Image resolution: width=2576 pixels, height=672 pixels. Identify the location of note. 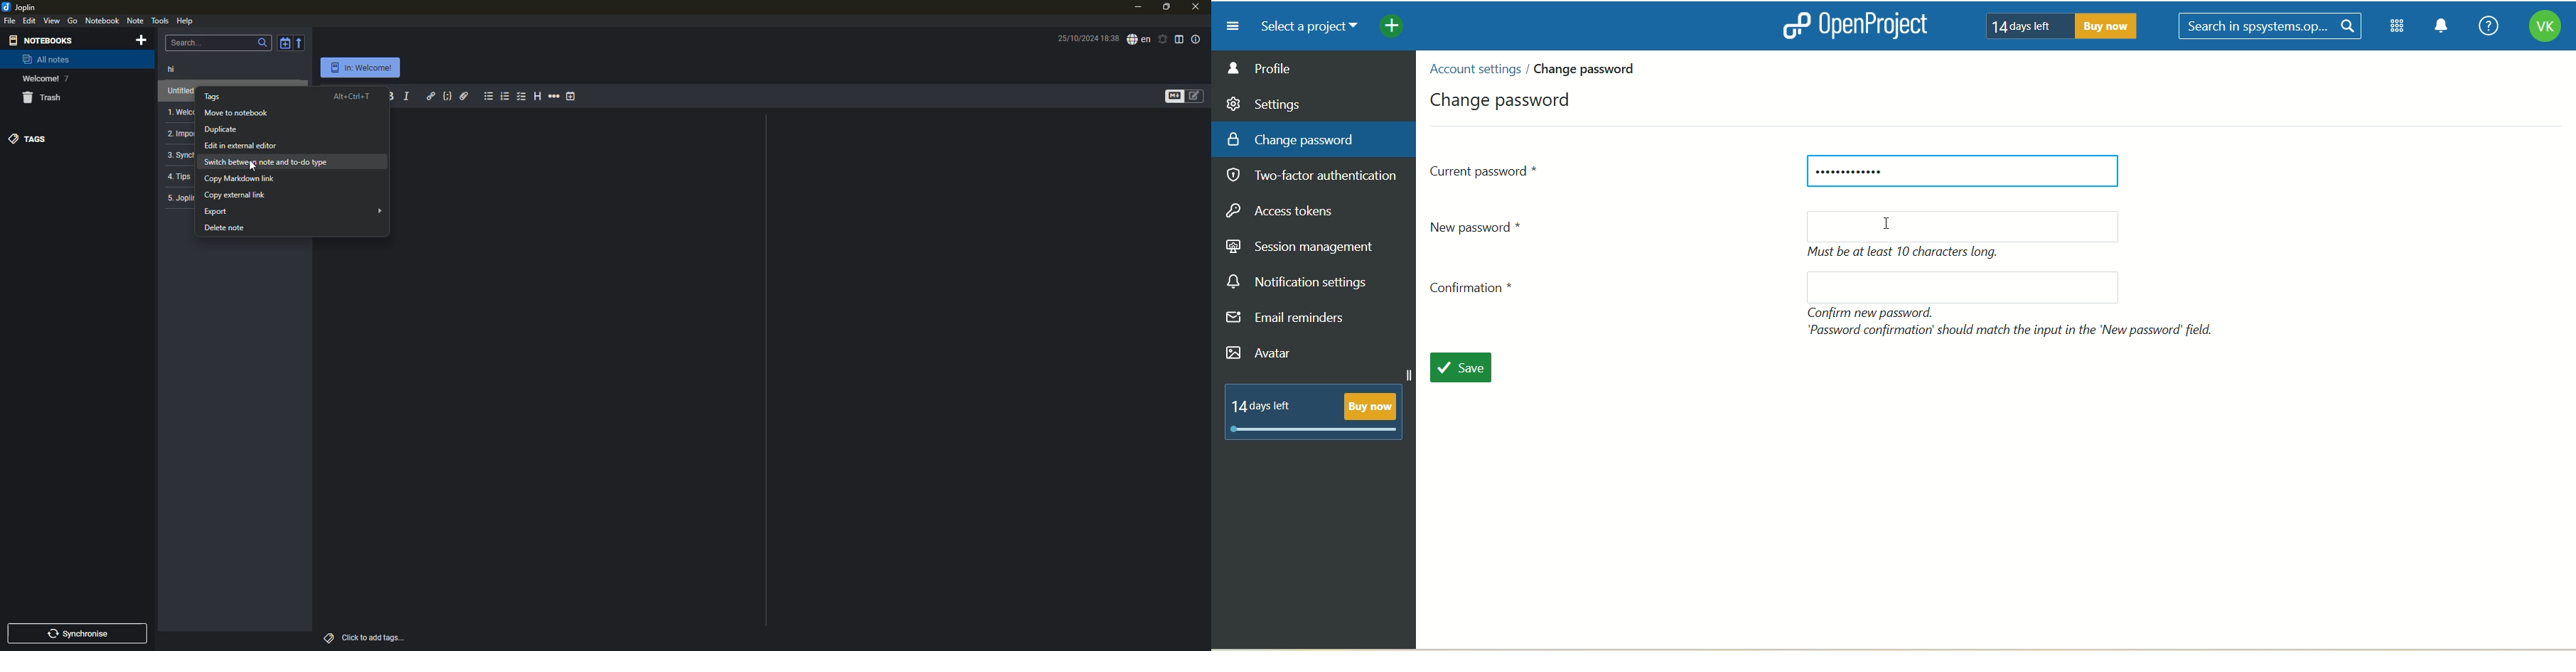
(136, 20).